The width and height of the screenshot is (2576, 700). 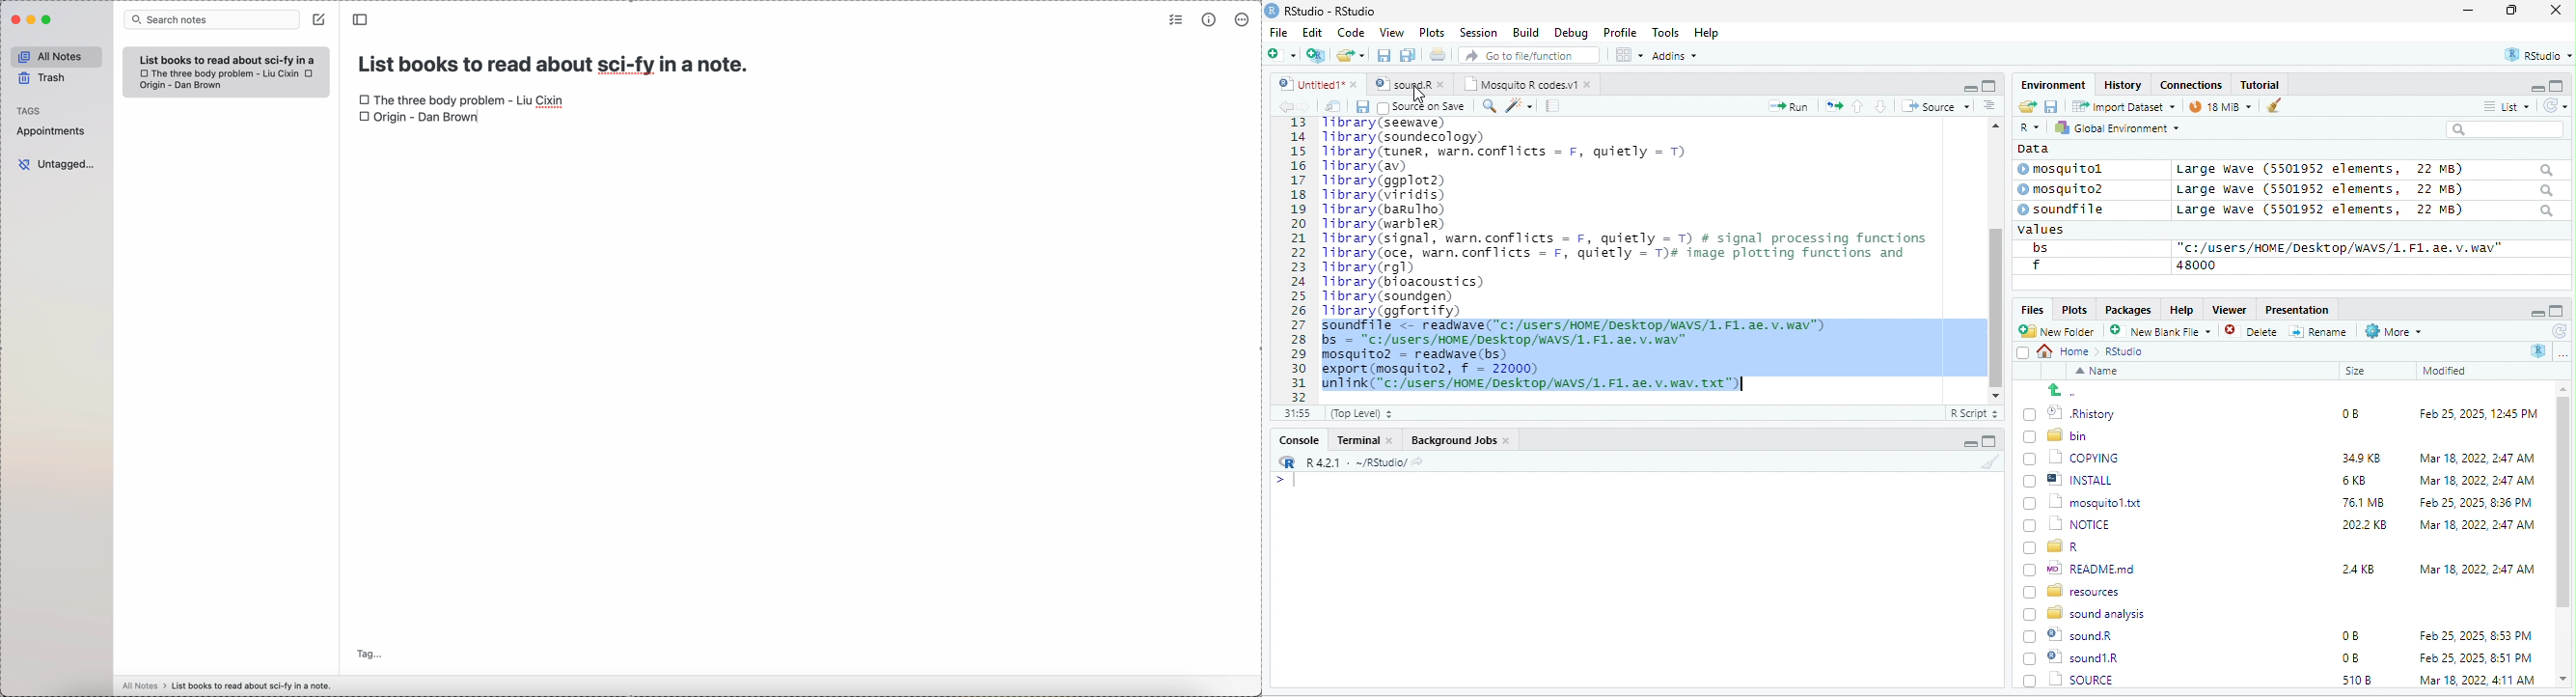 I want to click on Mar 18, 2022, 4:11 AM, so click(x=2476, y=657).